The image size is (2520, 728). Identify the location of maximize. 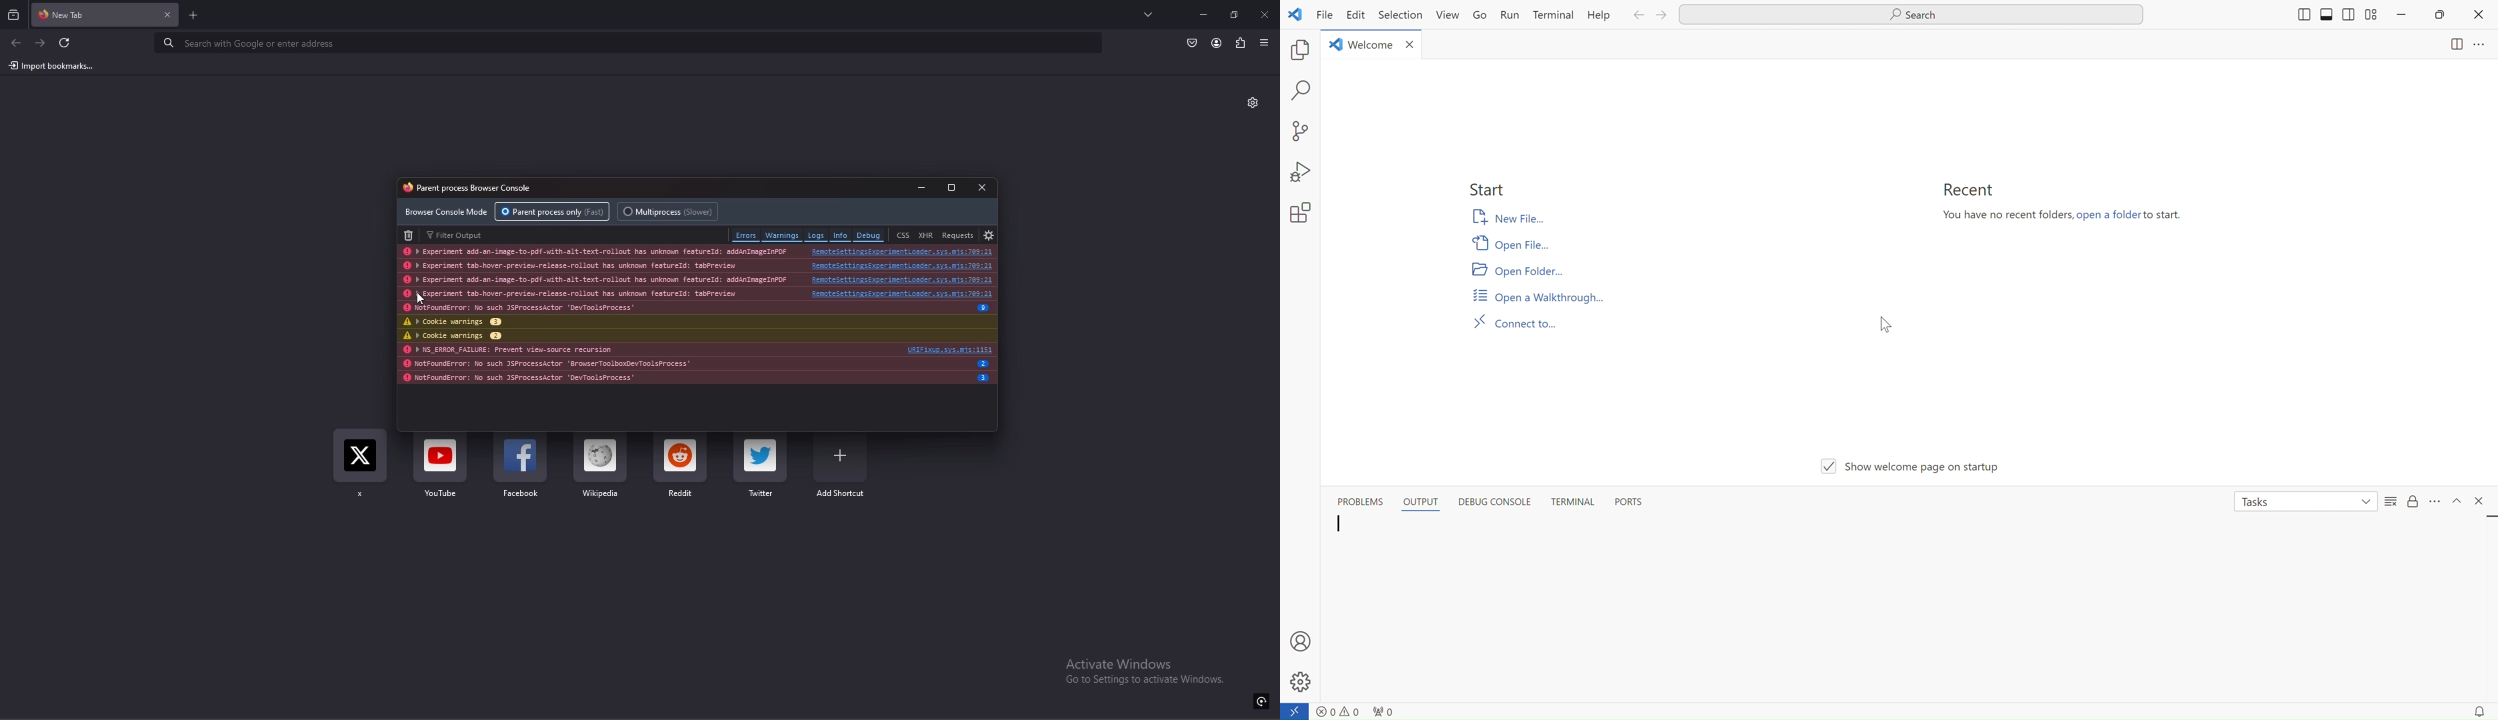
(952, 188).